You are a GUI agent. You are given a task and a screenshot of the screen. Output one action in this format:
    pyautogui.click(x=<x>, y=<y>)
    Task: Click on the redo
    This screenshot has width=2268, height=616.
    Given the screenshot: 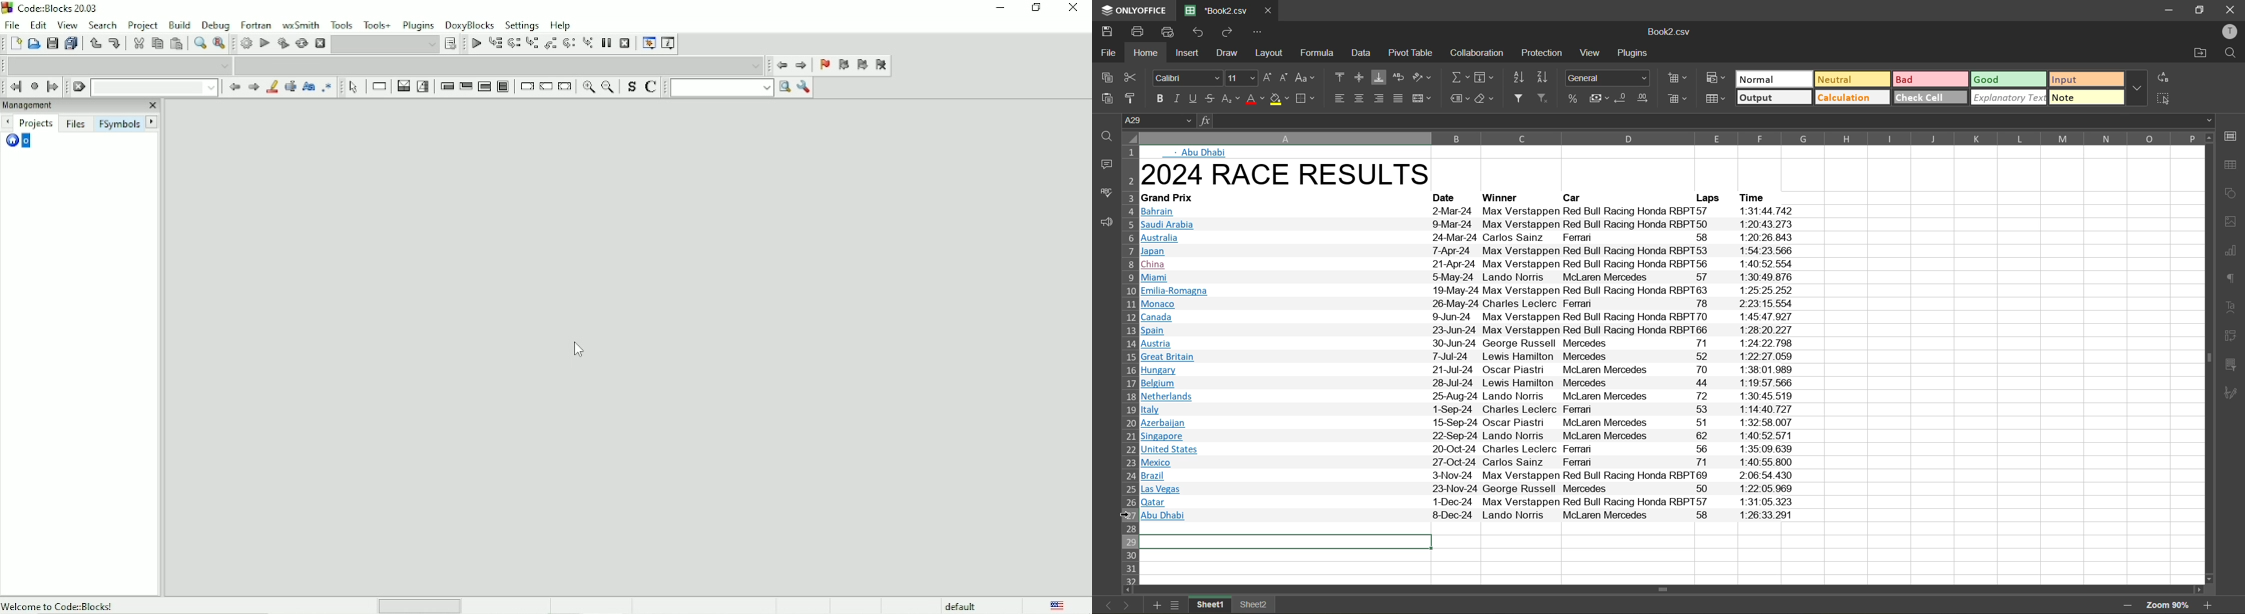 What is the action you would take?
    pyautogui.click(x=1225, y=31)
    